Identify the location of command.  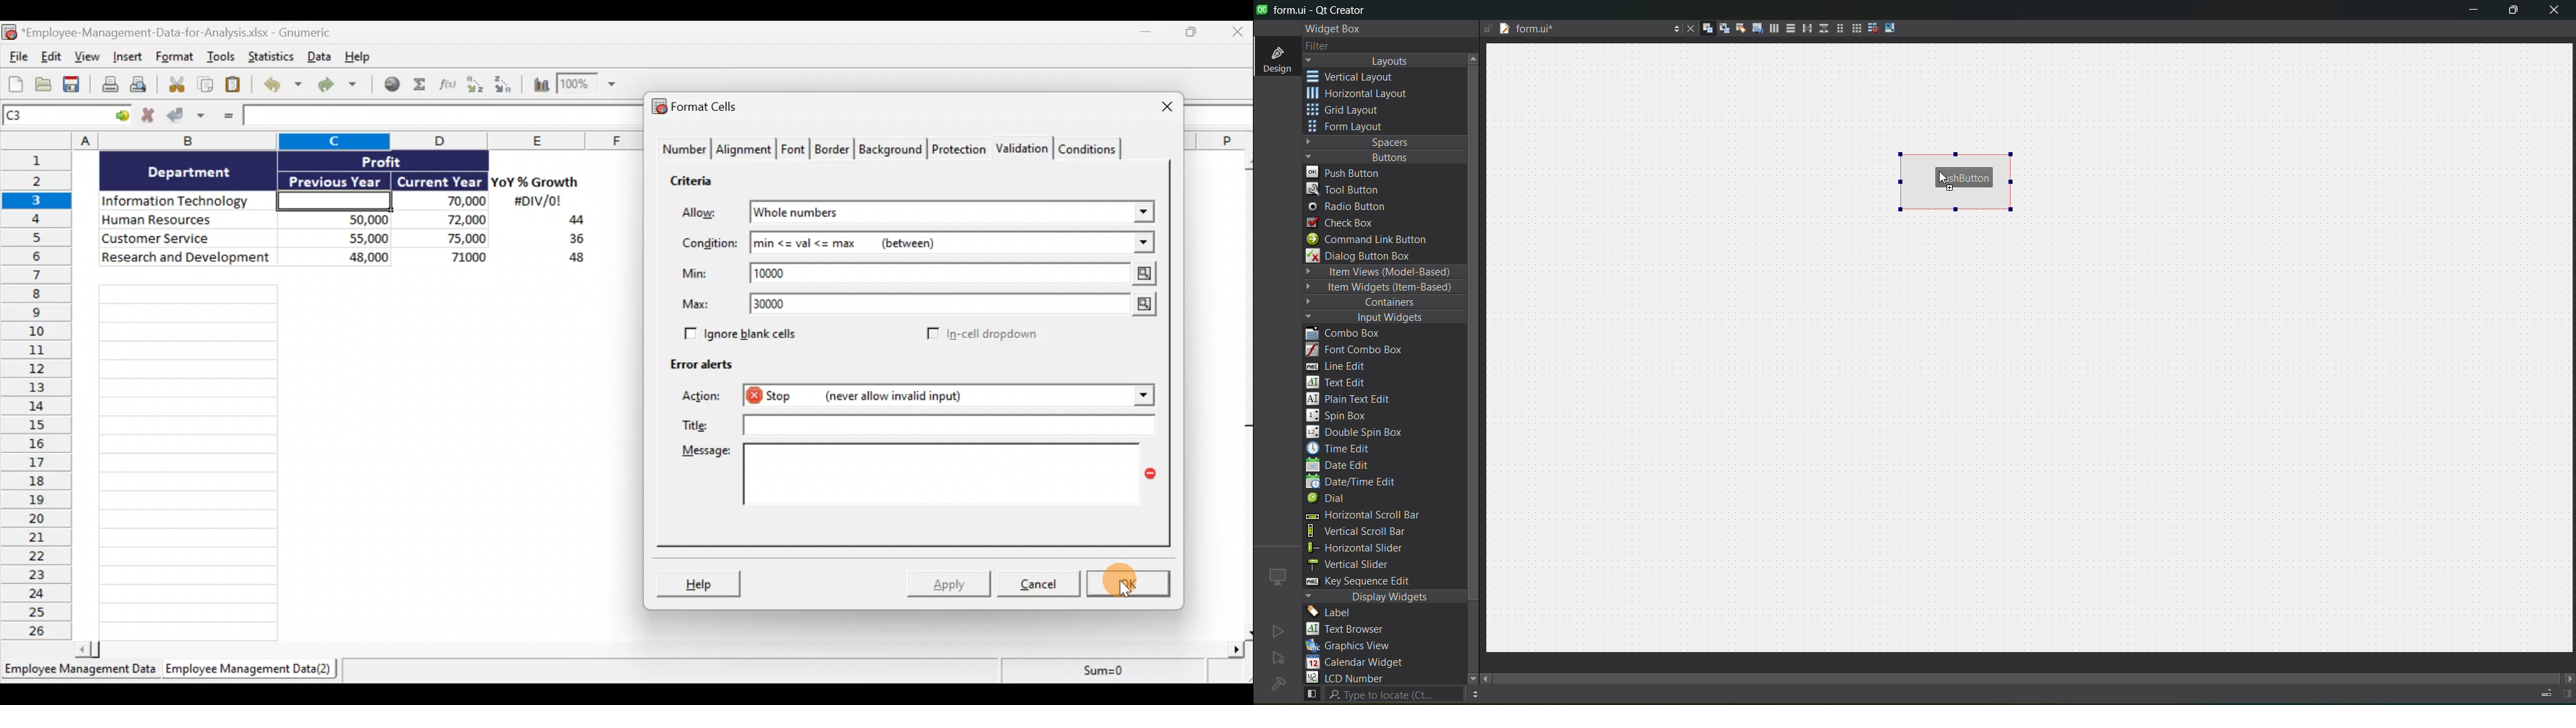
(1376, 241).